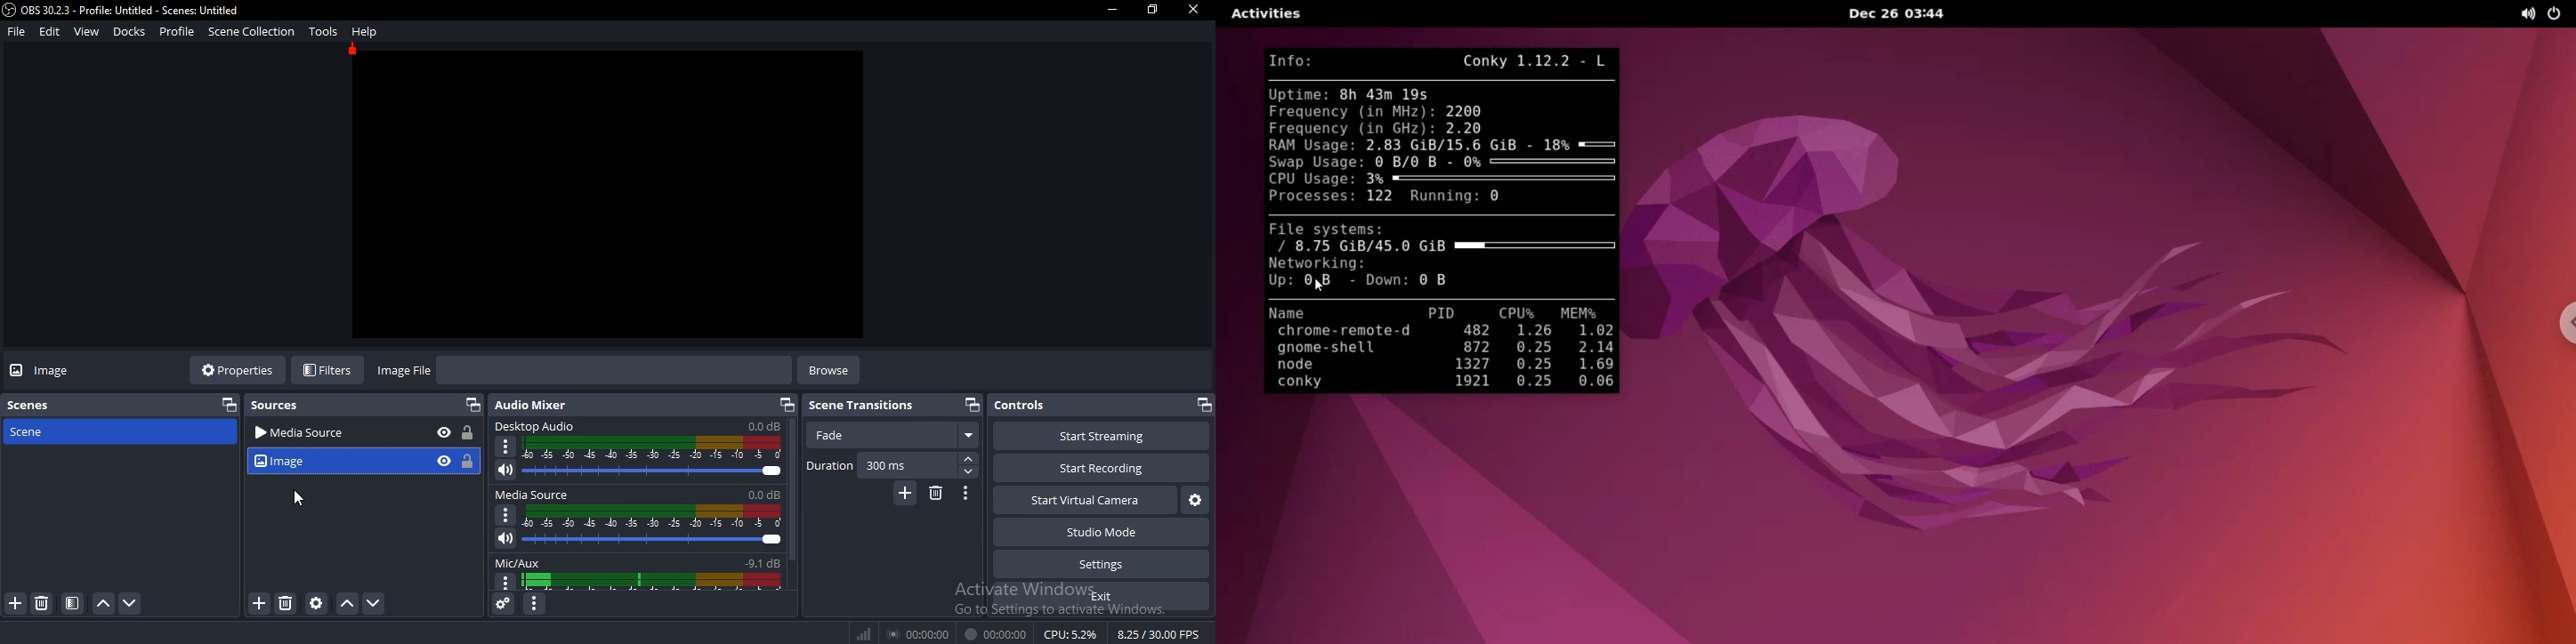 The height and width of the screenshot is (644, 2576). Describe the element at coordinates (1195, 503) in the screenshot. I see `virtual camera settings` at that location.